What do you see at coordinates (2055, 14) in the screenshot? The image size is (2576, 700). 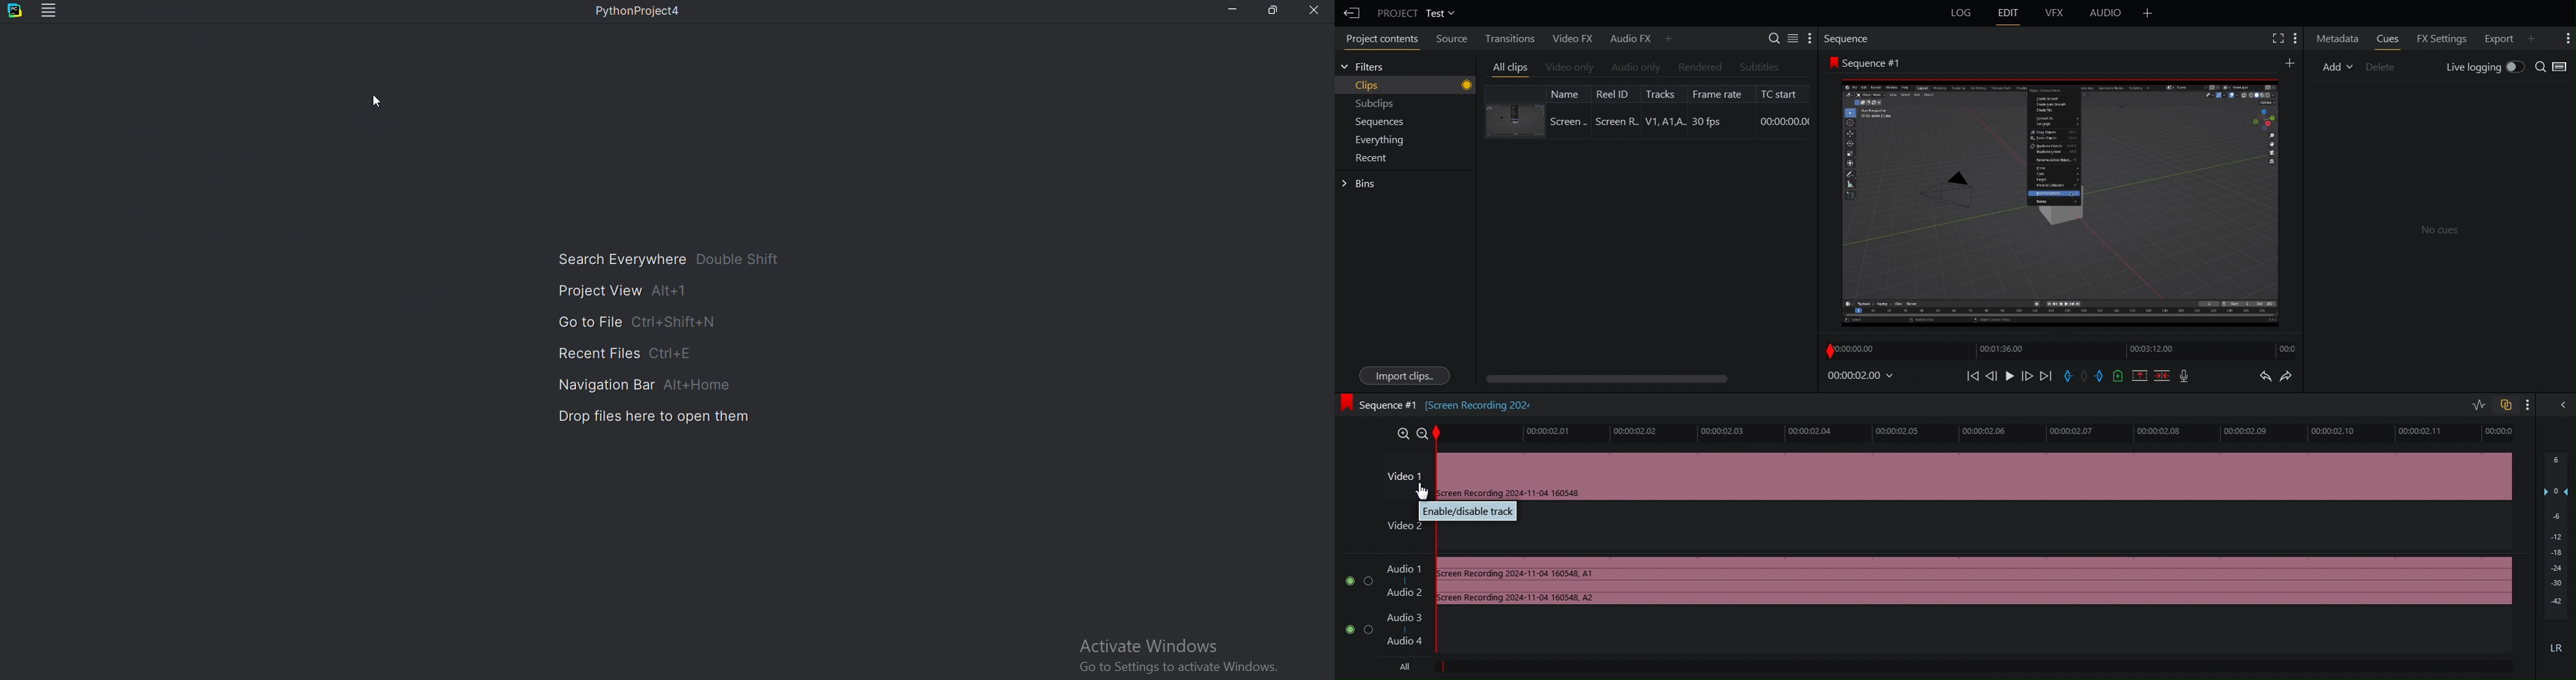 I see `VFX` at bounding box center [2055, 14].